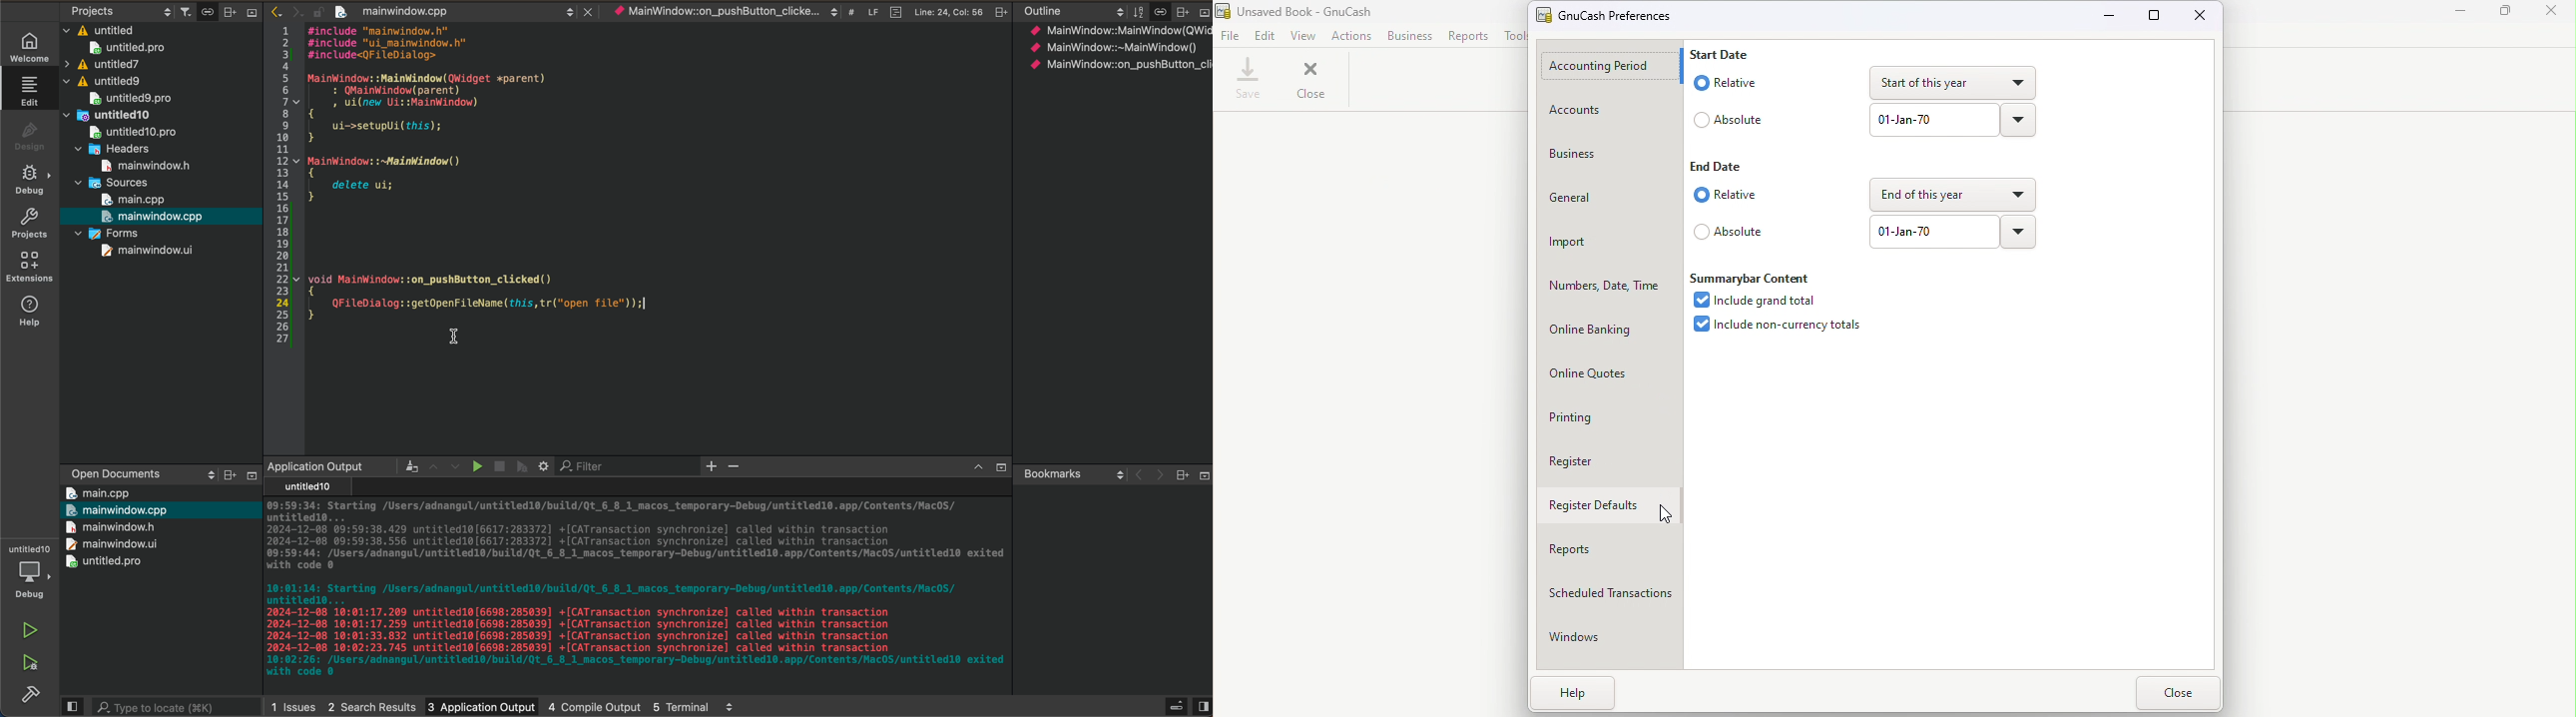  What do you see at coordinates (162, 10) in the screenshot?
I see `scroll` at bounding box center [162, 10].